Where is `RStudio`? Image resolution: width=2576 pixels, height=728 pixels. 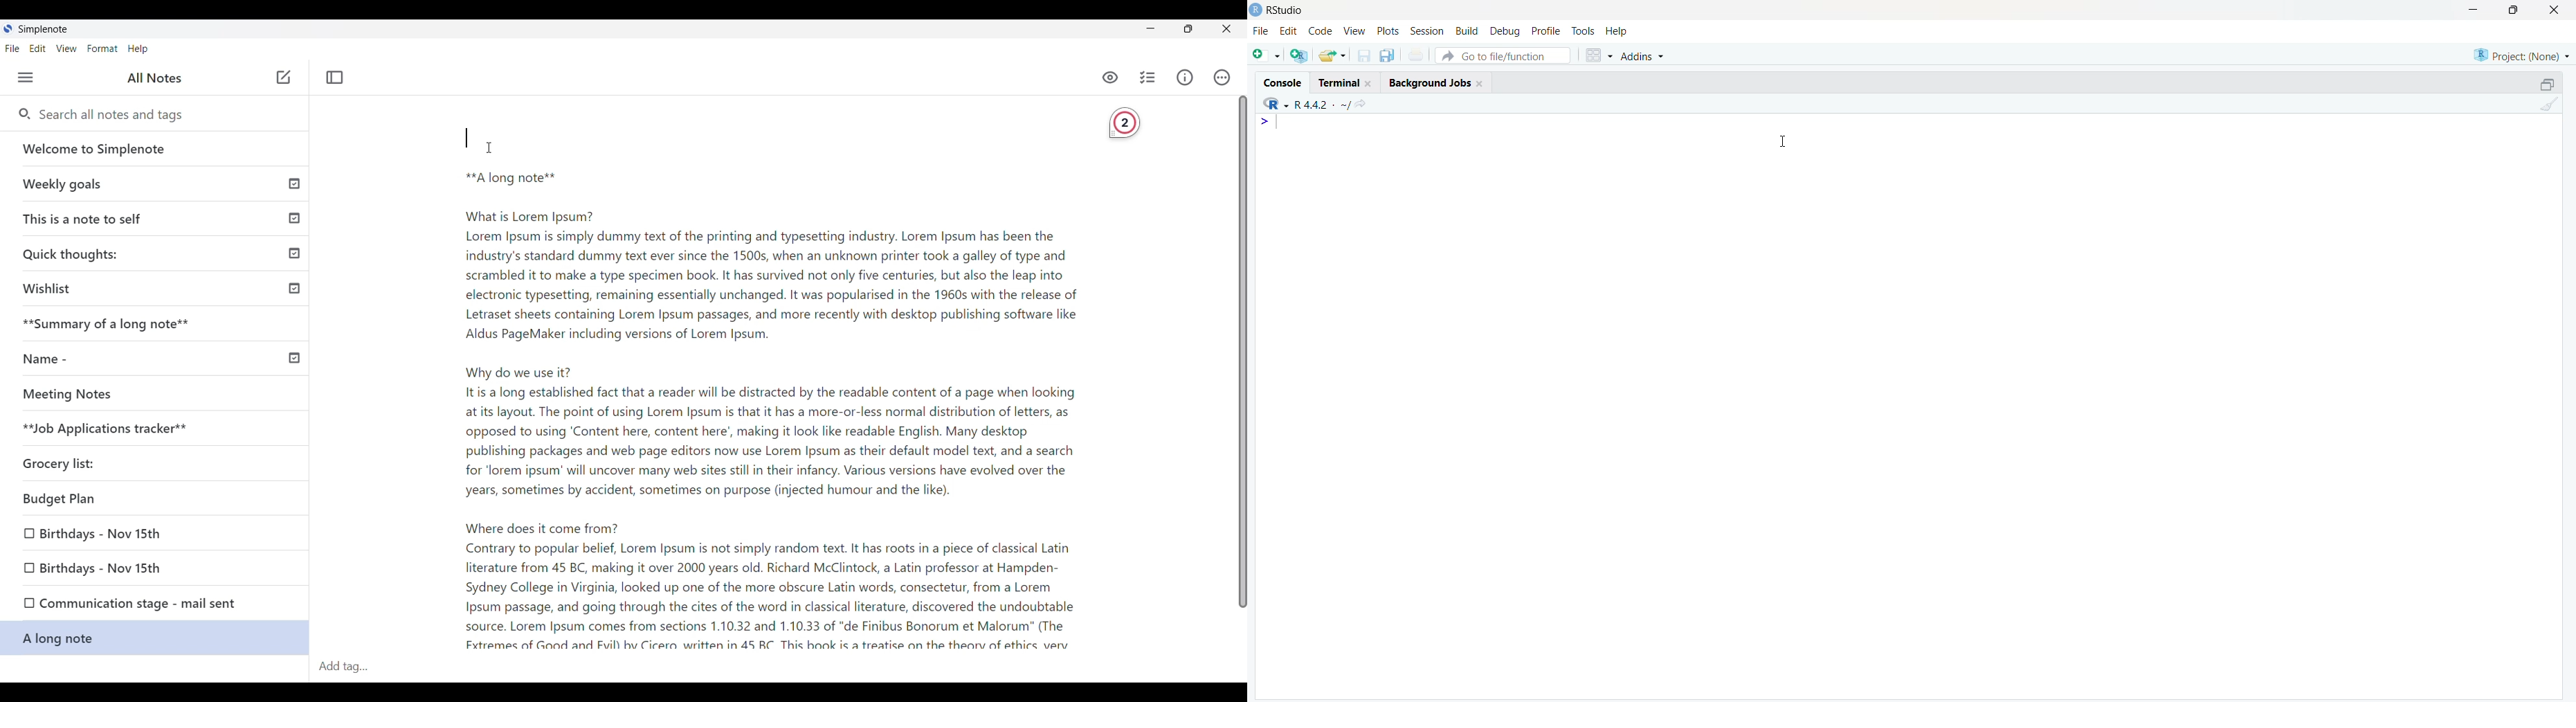
RStudio is located at coordinates (1287, 10).